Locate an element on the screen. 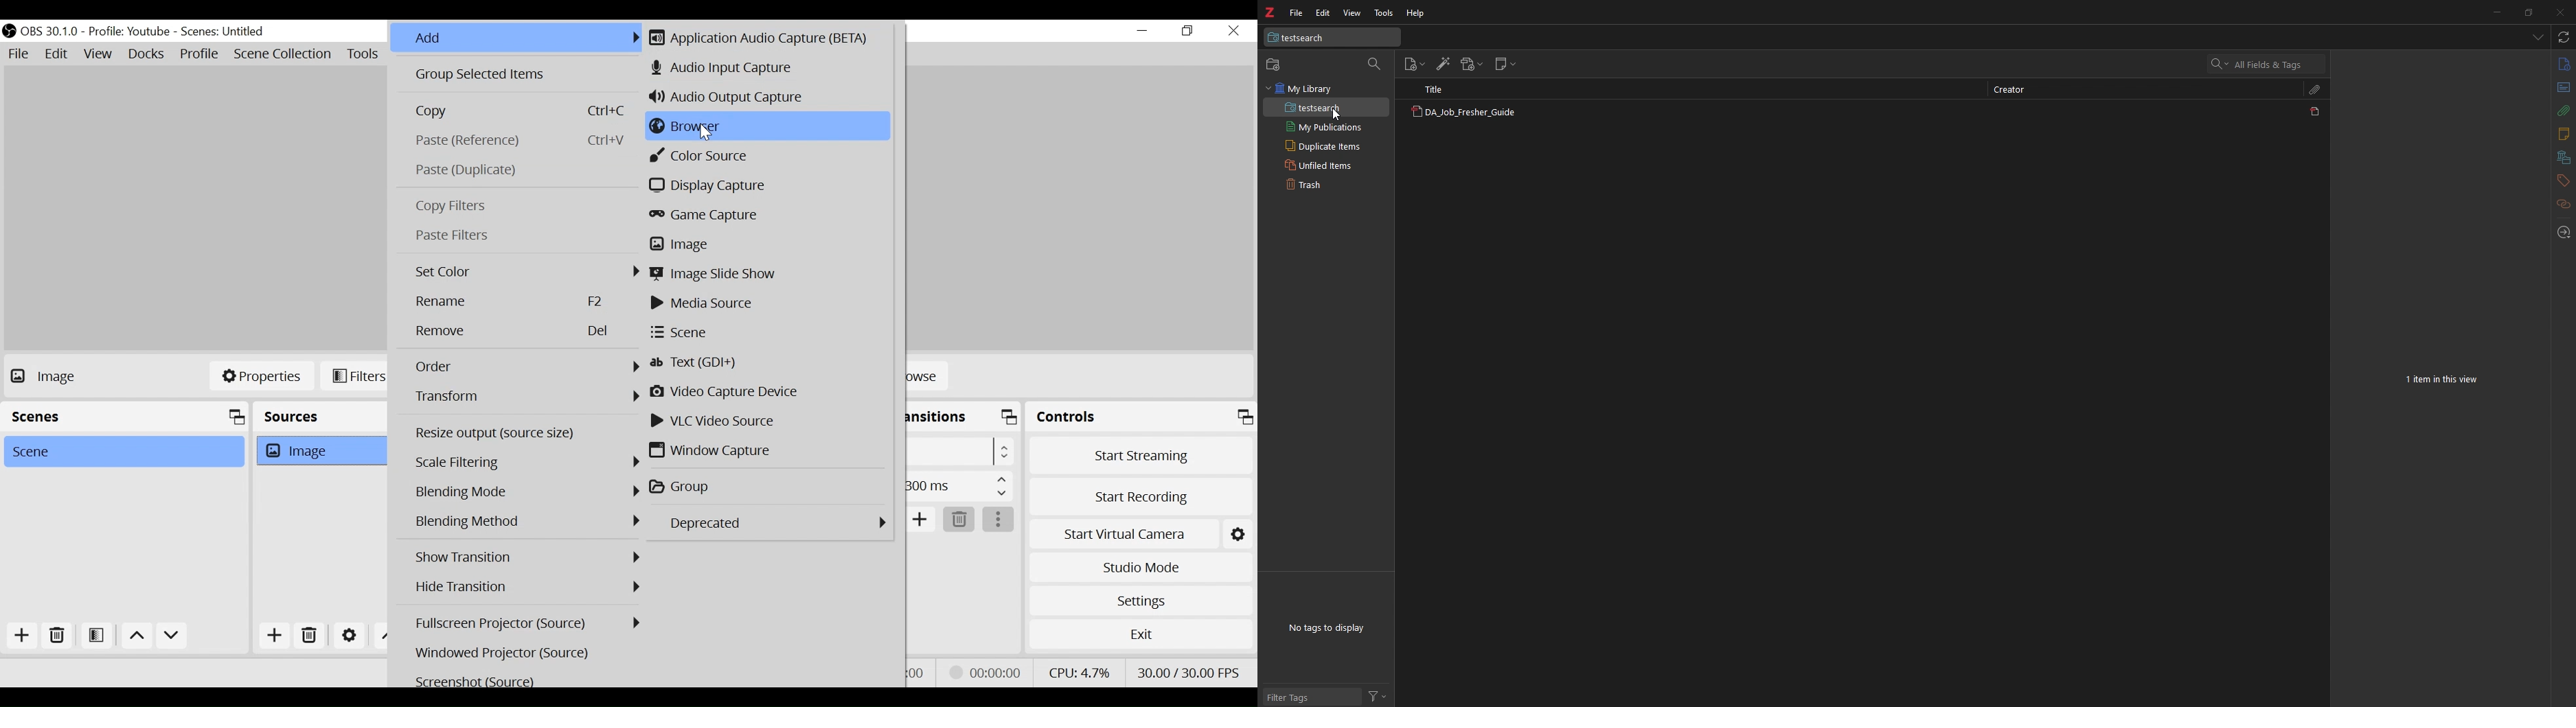 This screenshot has height=728, width=2576. sync with zotero.org is located at coordinates (2564, 36).